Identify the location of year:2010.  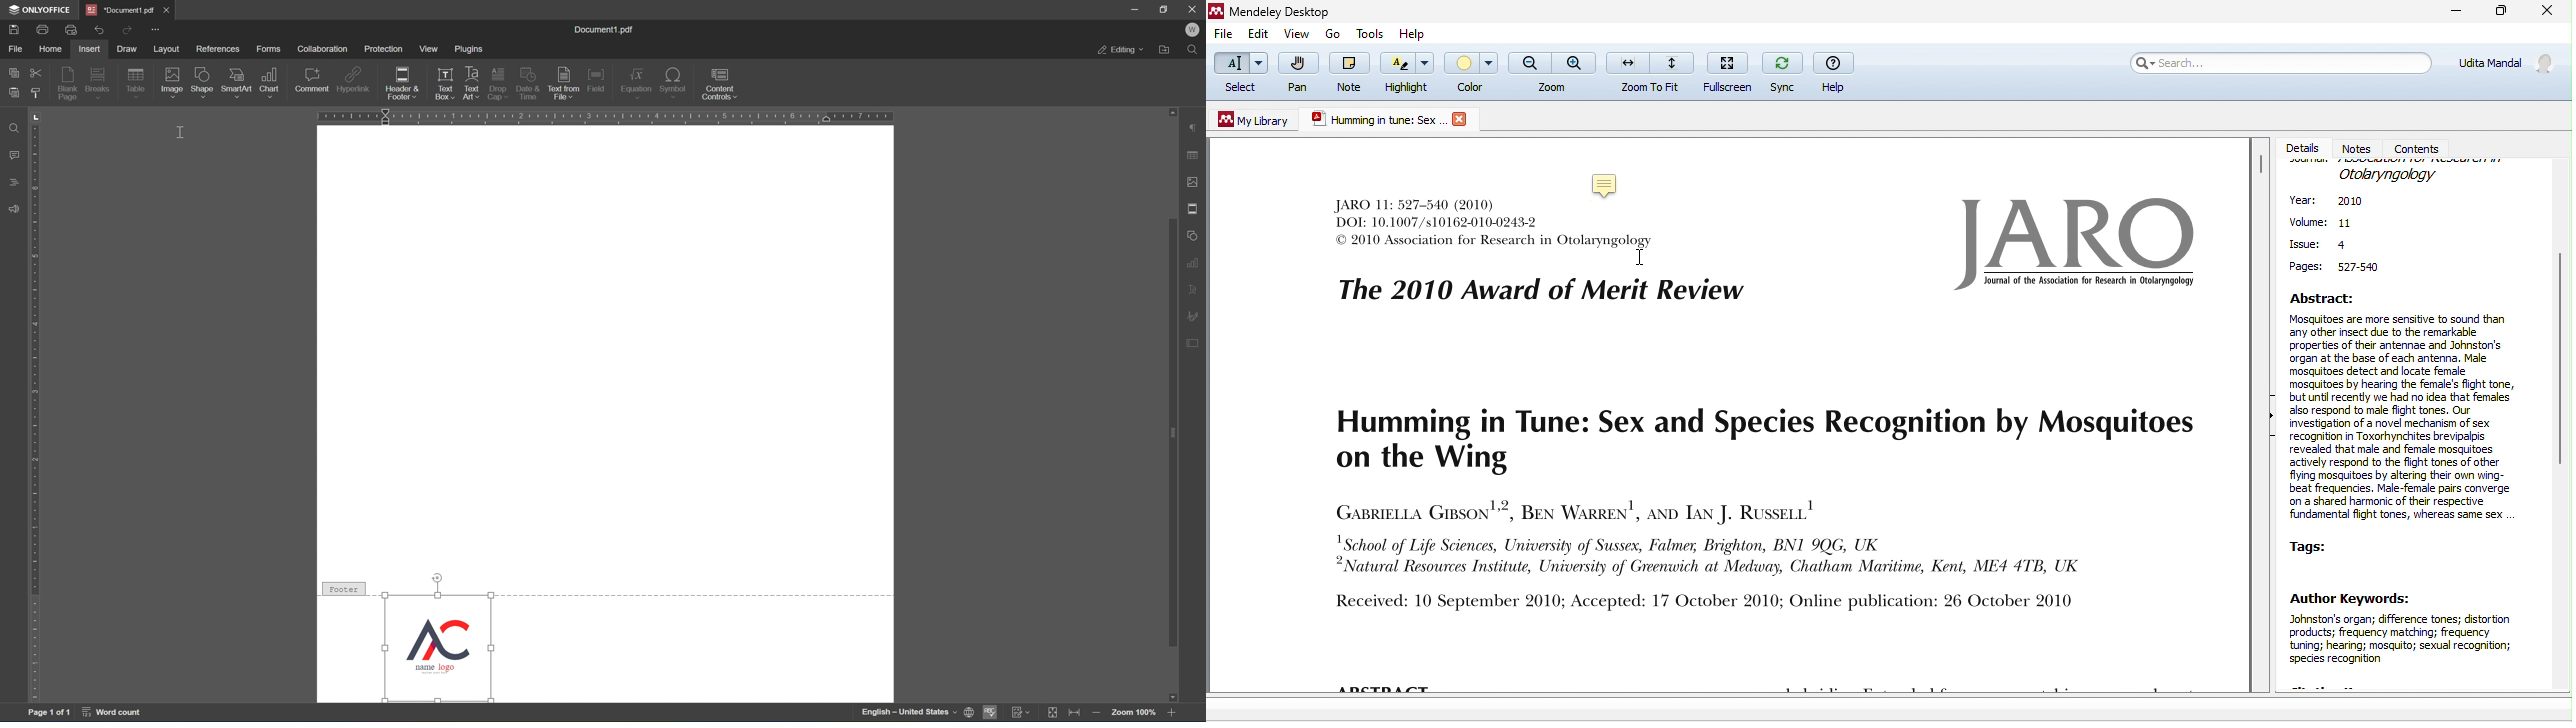
(2339, 203).